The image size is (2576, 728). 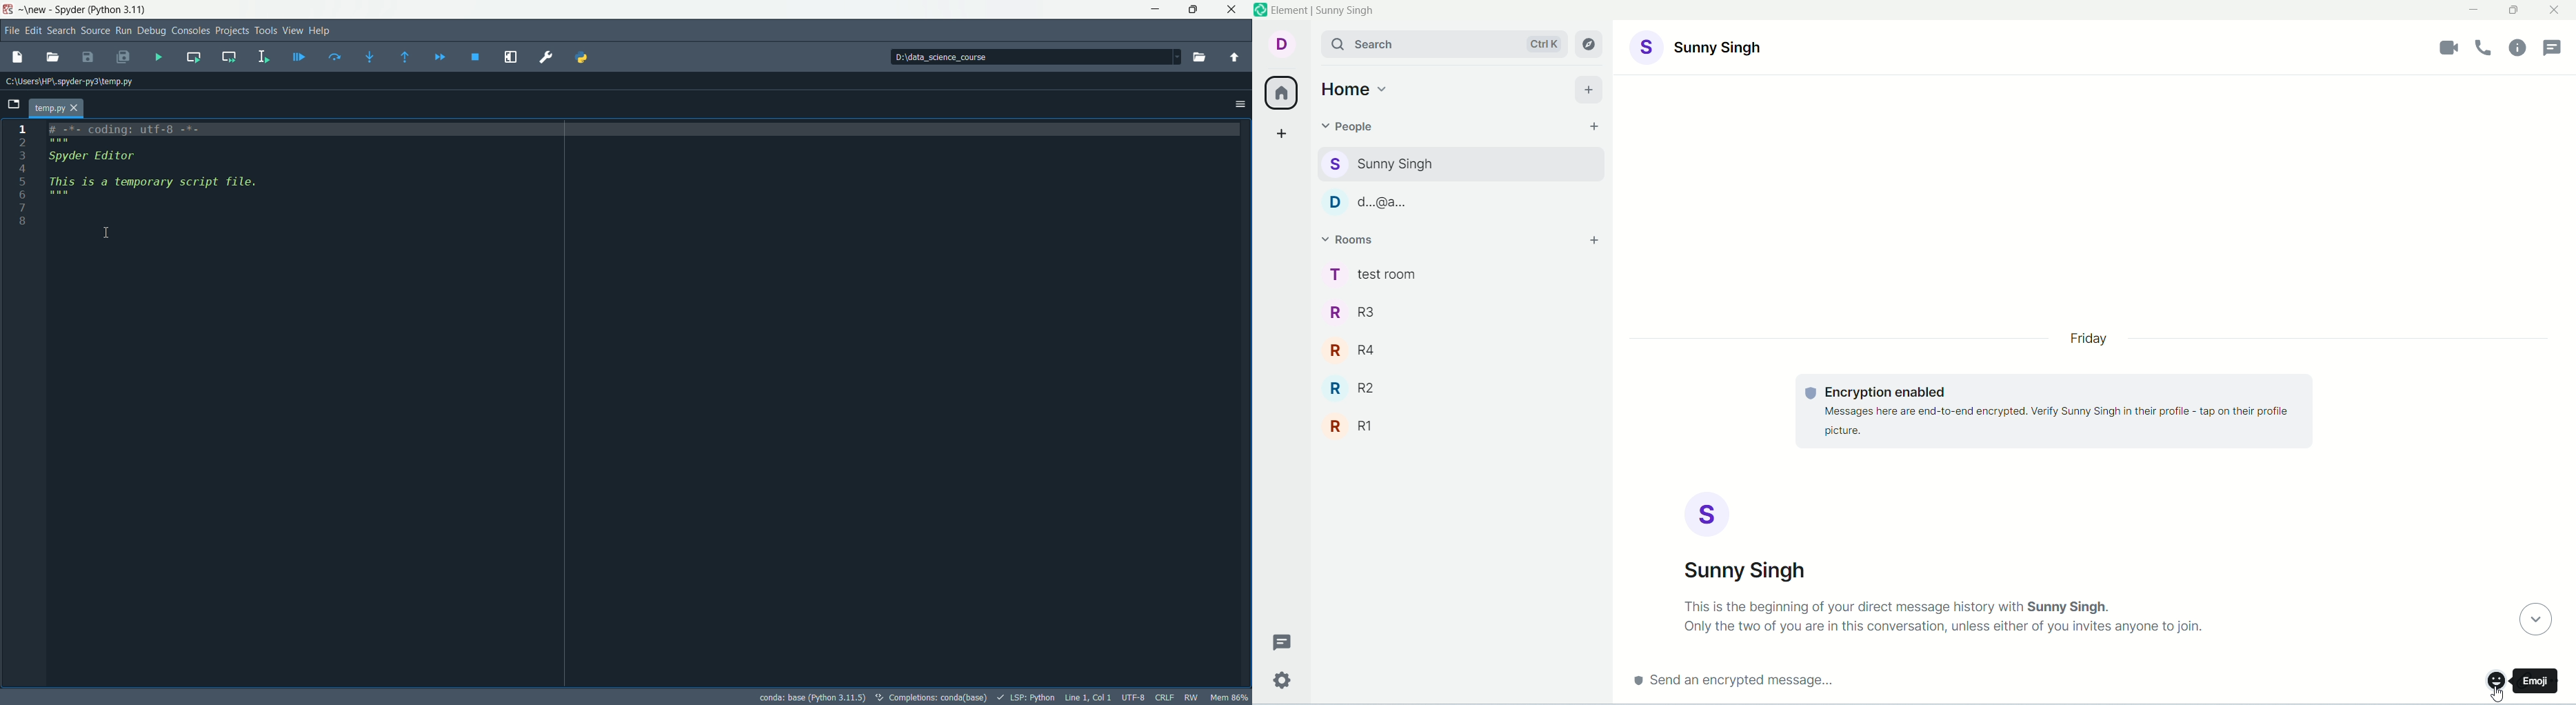 What do you see at coordinates (190, 31) in the screenshot?
I see `consoles menu` at bounding box center [190, 31].